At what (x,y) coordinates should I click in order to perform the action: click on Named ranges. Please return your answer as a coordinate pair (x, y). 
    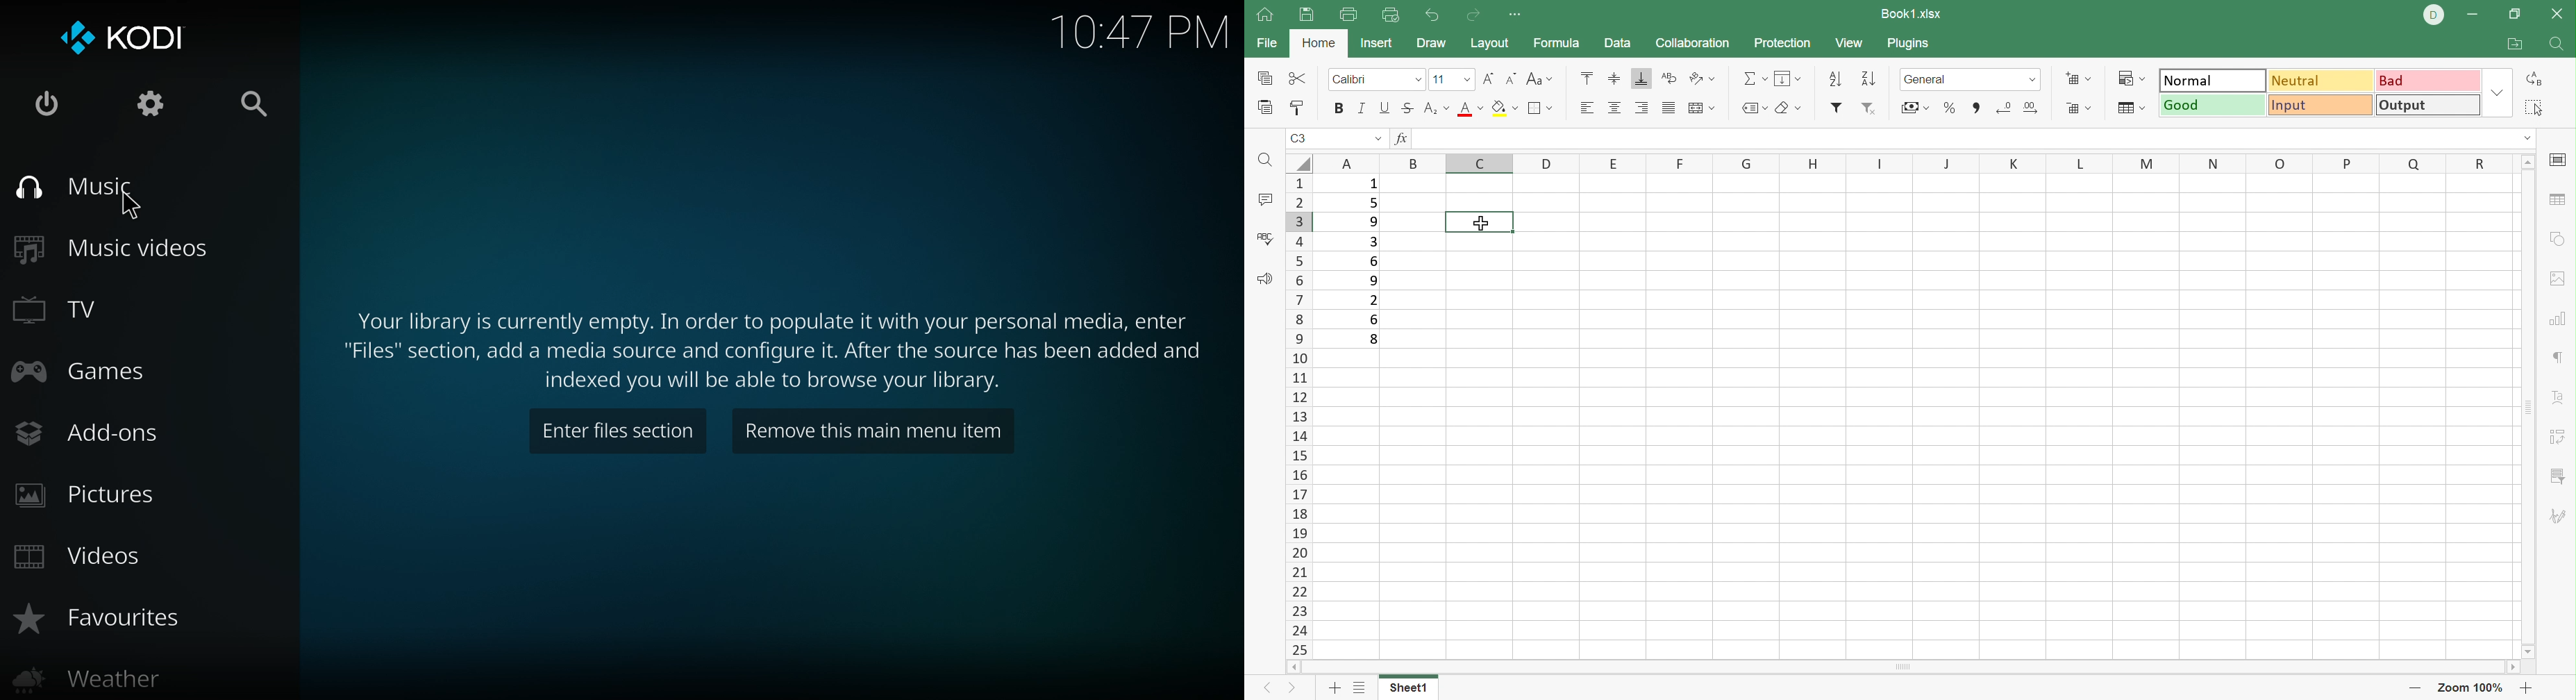
    Looking at the image, I should click on (1753, 108).